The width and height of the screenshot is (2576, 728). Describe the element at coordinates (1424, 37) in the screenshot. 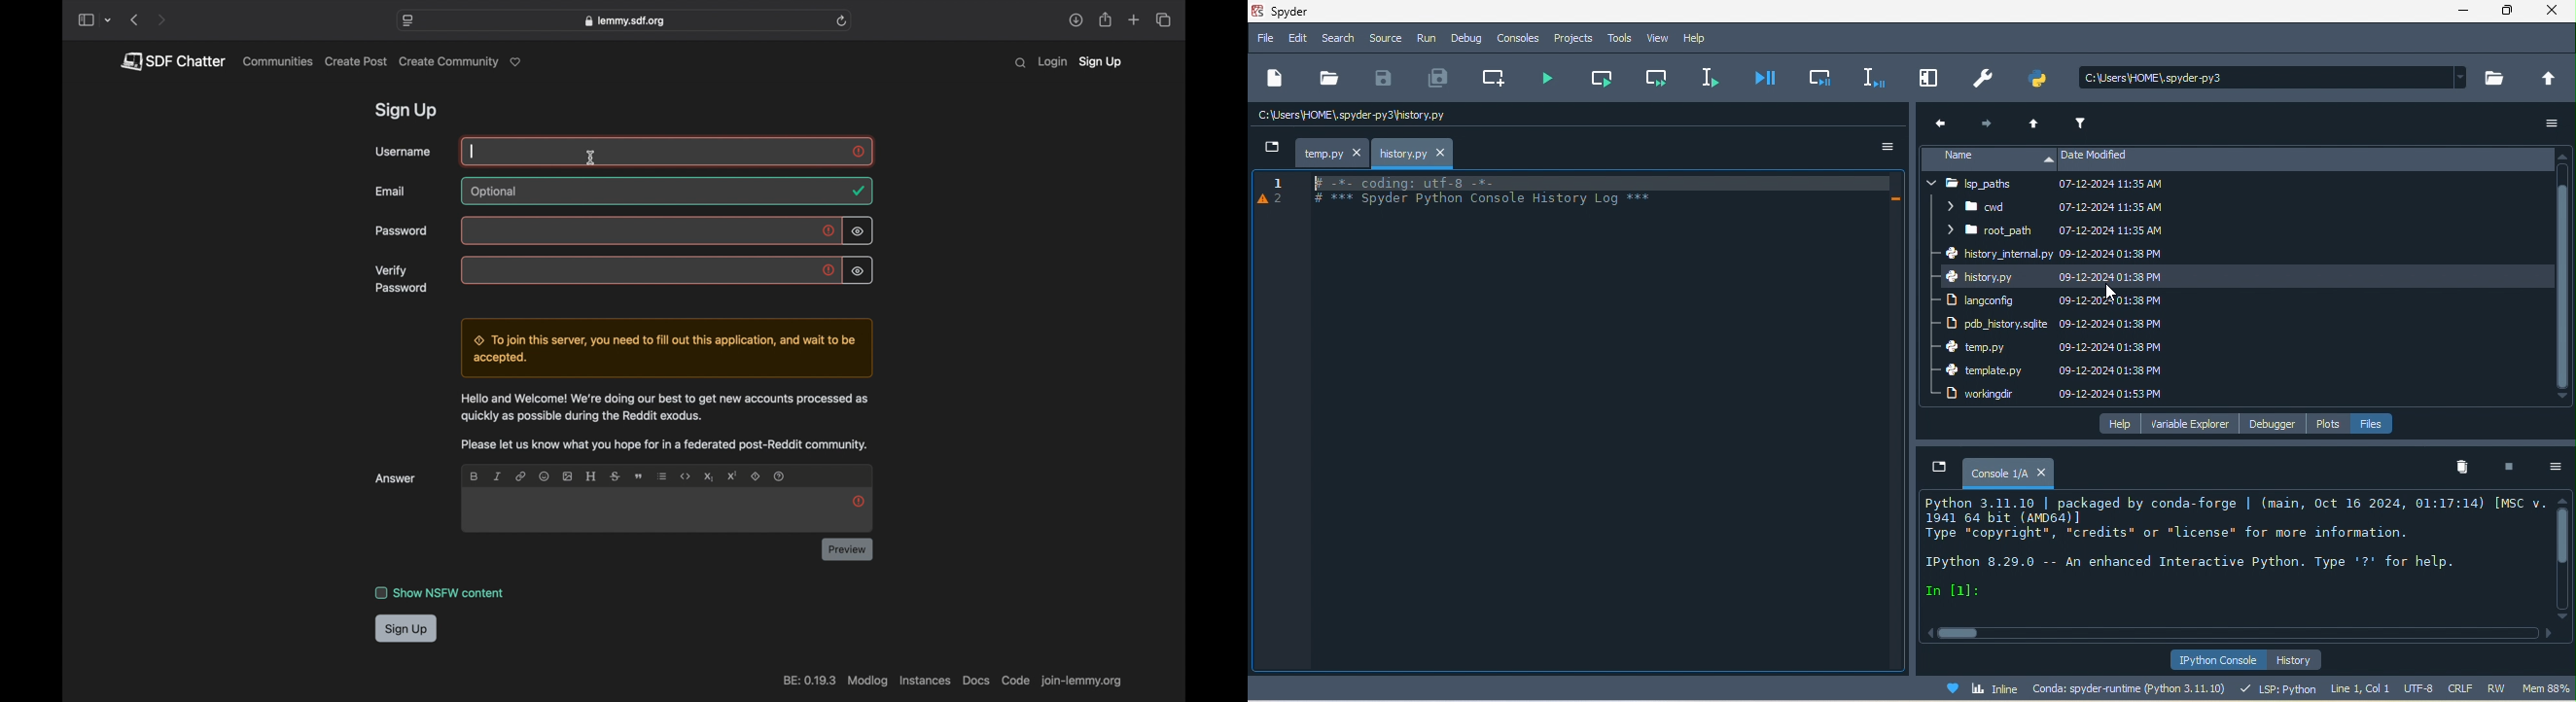

I see `run` at that location.